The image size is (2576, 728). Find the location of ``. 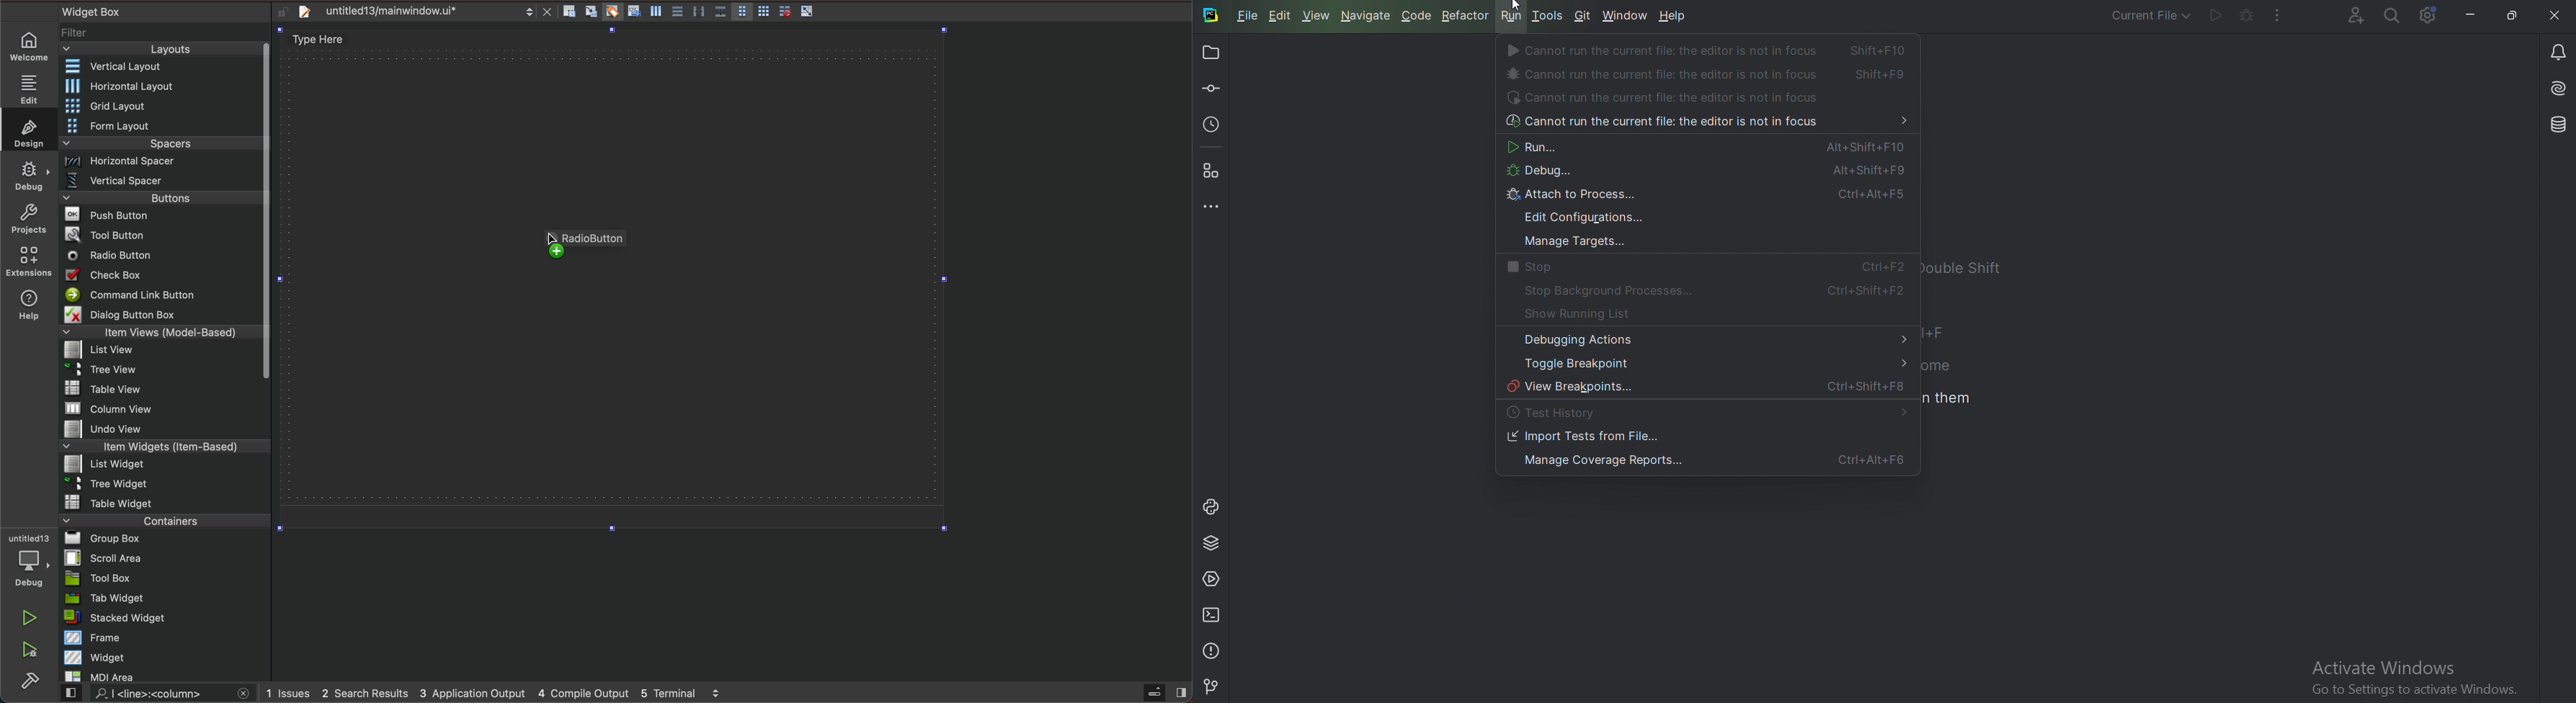

 is located at coordinates (162, 201).